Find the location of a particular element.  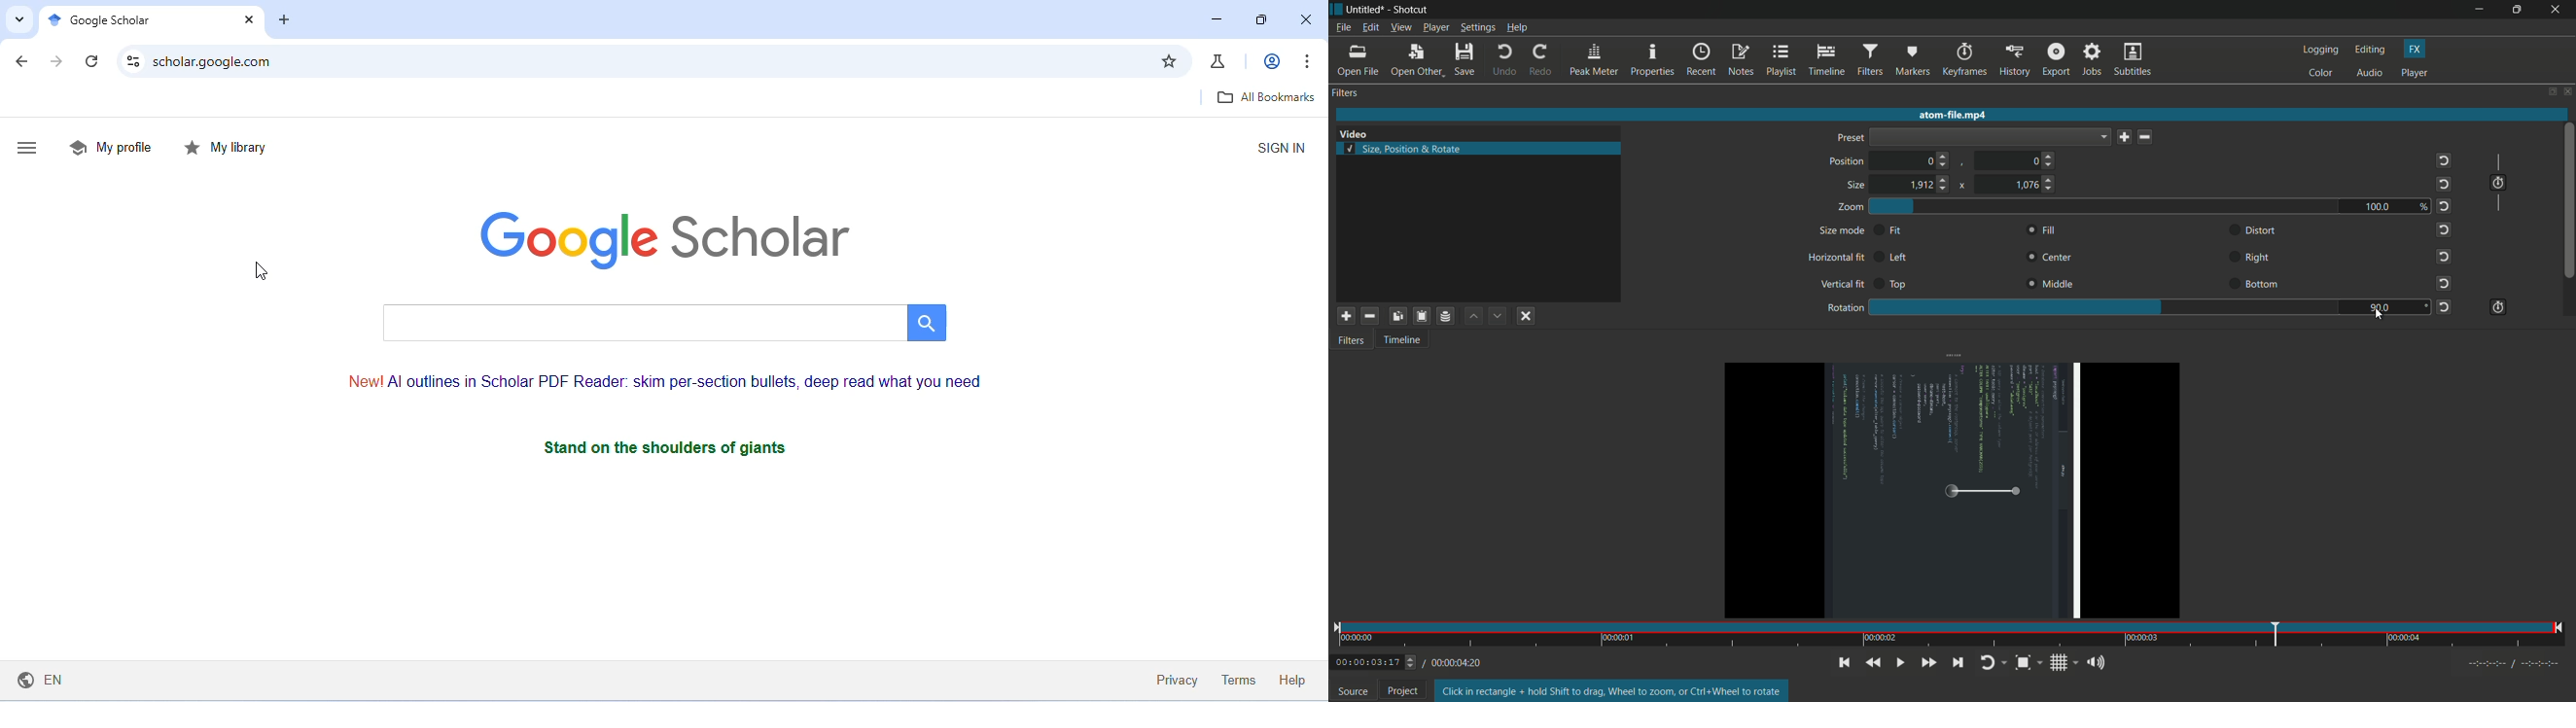

maximize is located at coordinates (2521, 10).